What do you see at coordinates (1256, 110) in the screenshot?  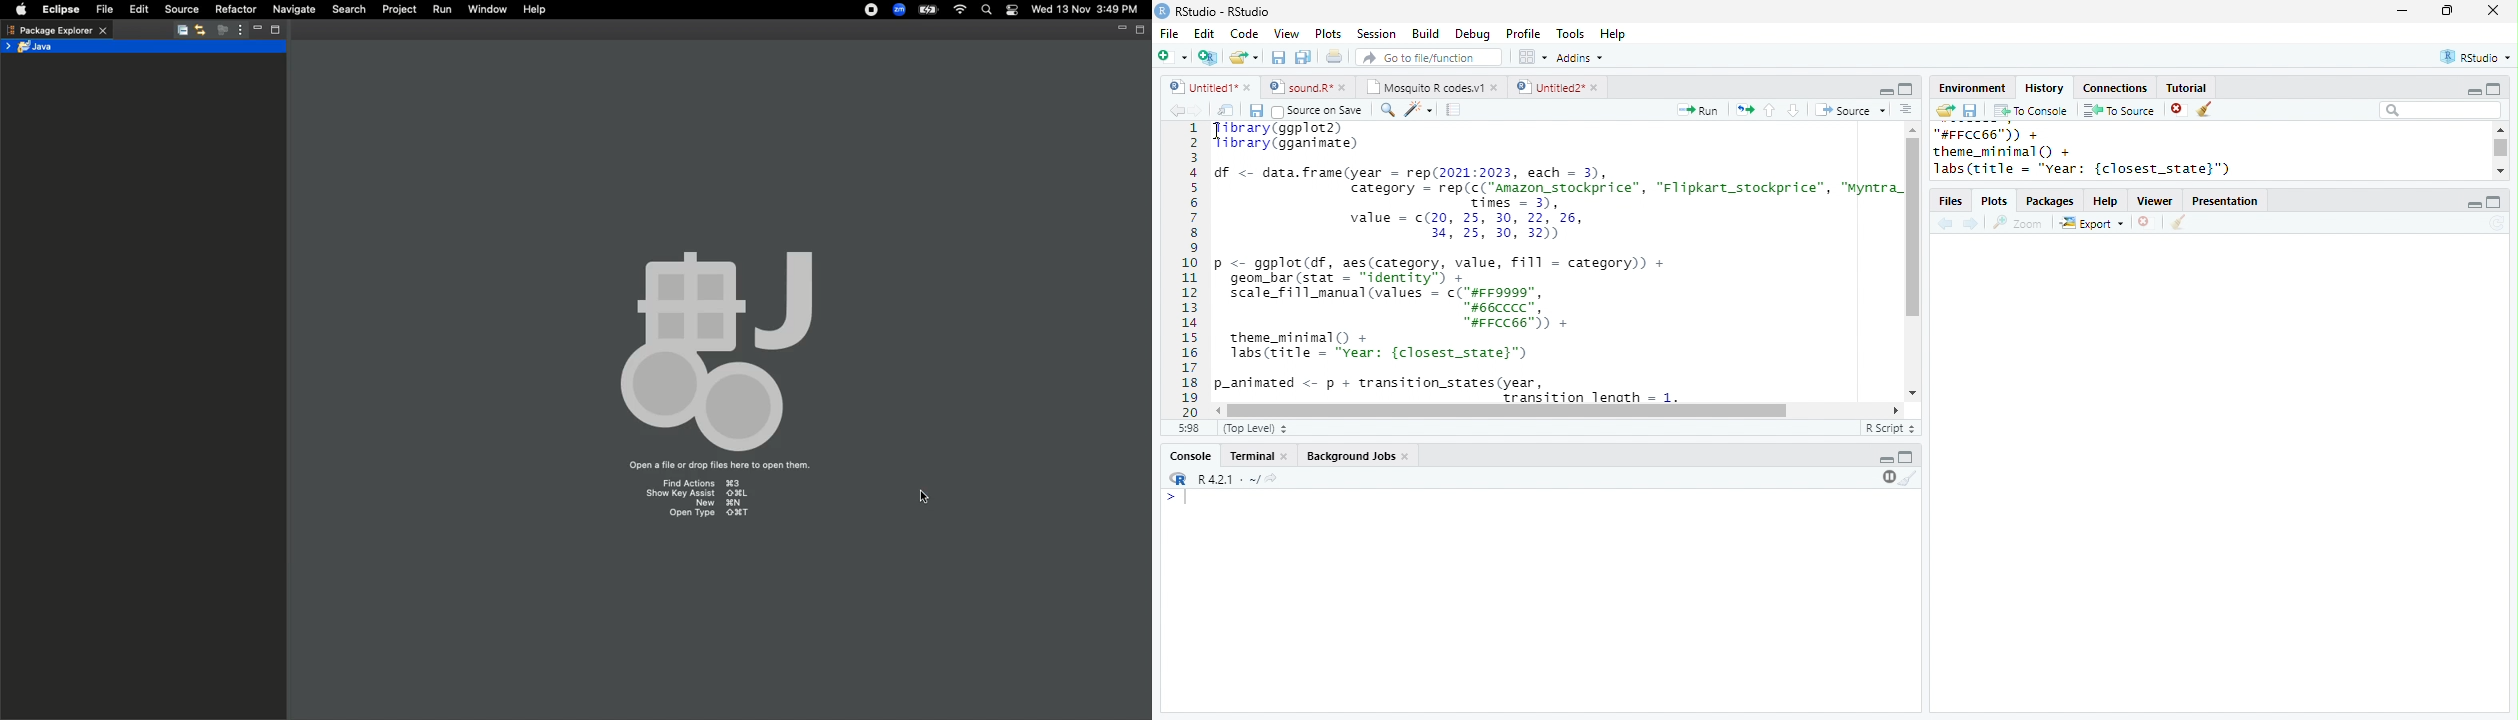 I see `save` at bounding box center [1256, 110].